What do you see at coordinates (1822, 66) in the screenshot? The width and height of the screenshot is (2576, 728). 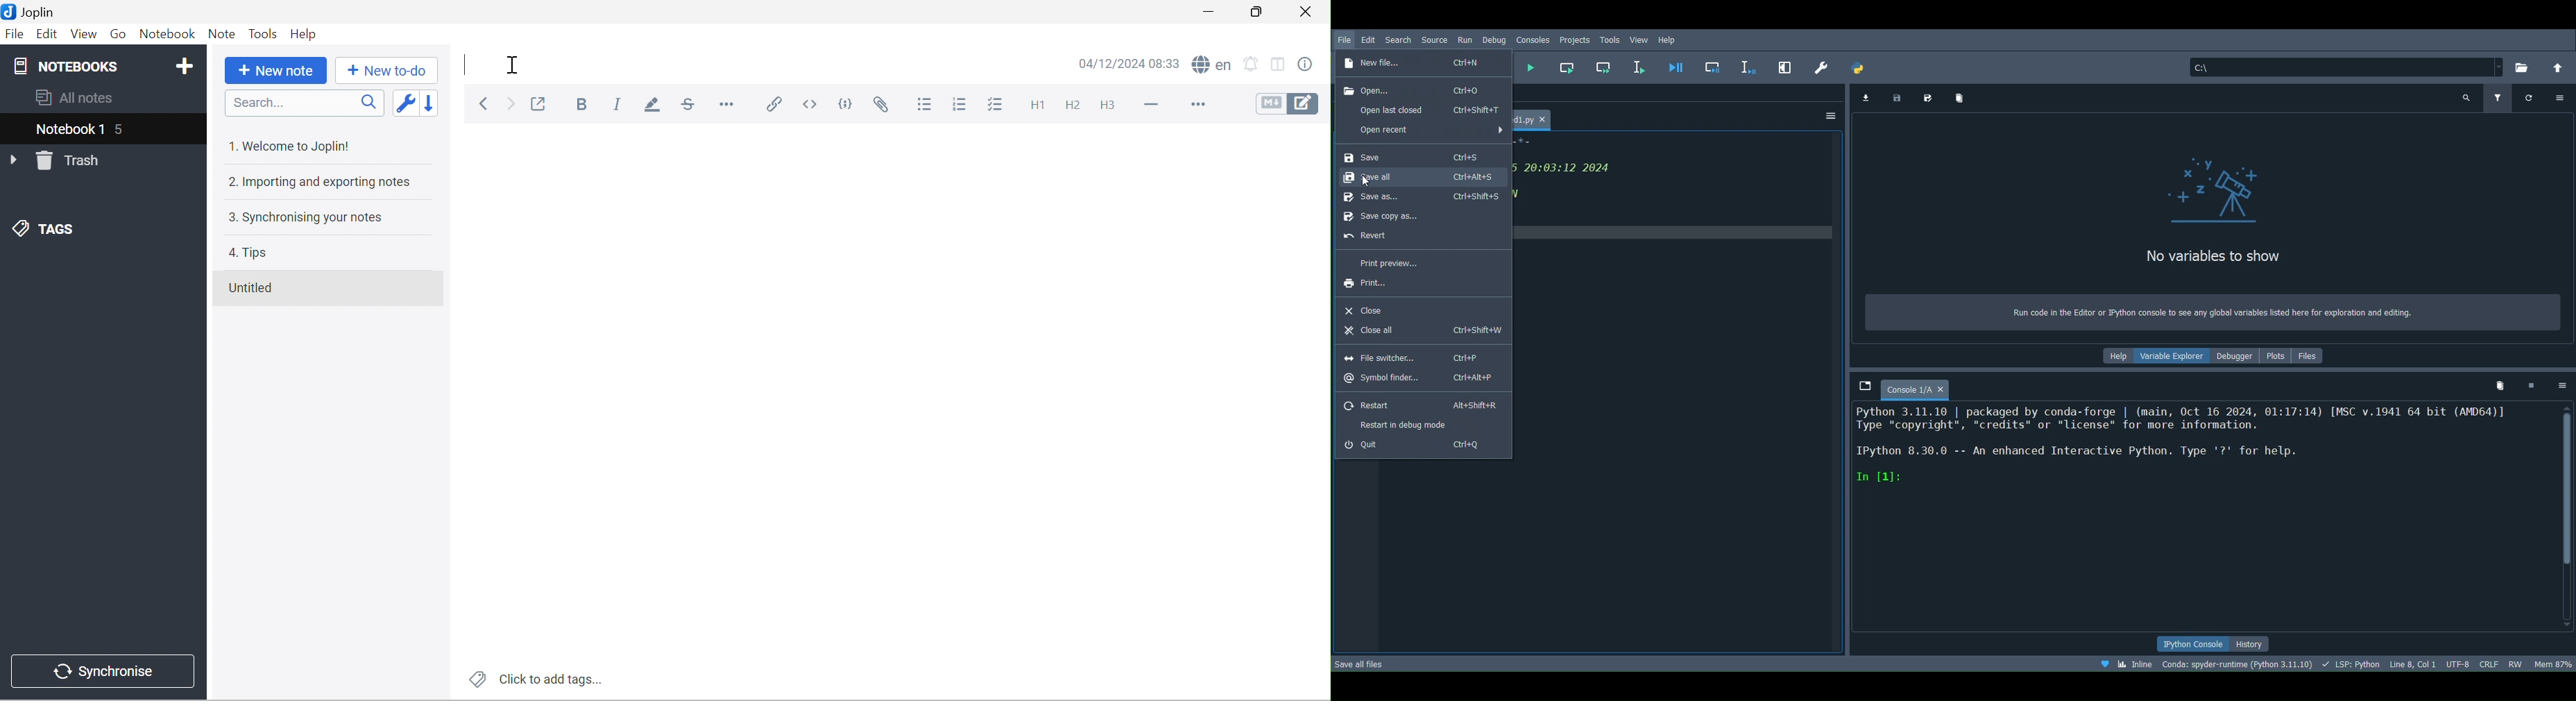 I see `Preferences` at bounding box center [1822, 66].